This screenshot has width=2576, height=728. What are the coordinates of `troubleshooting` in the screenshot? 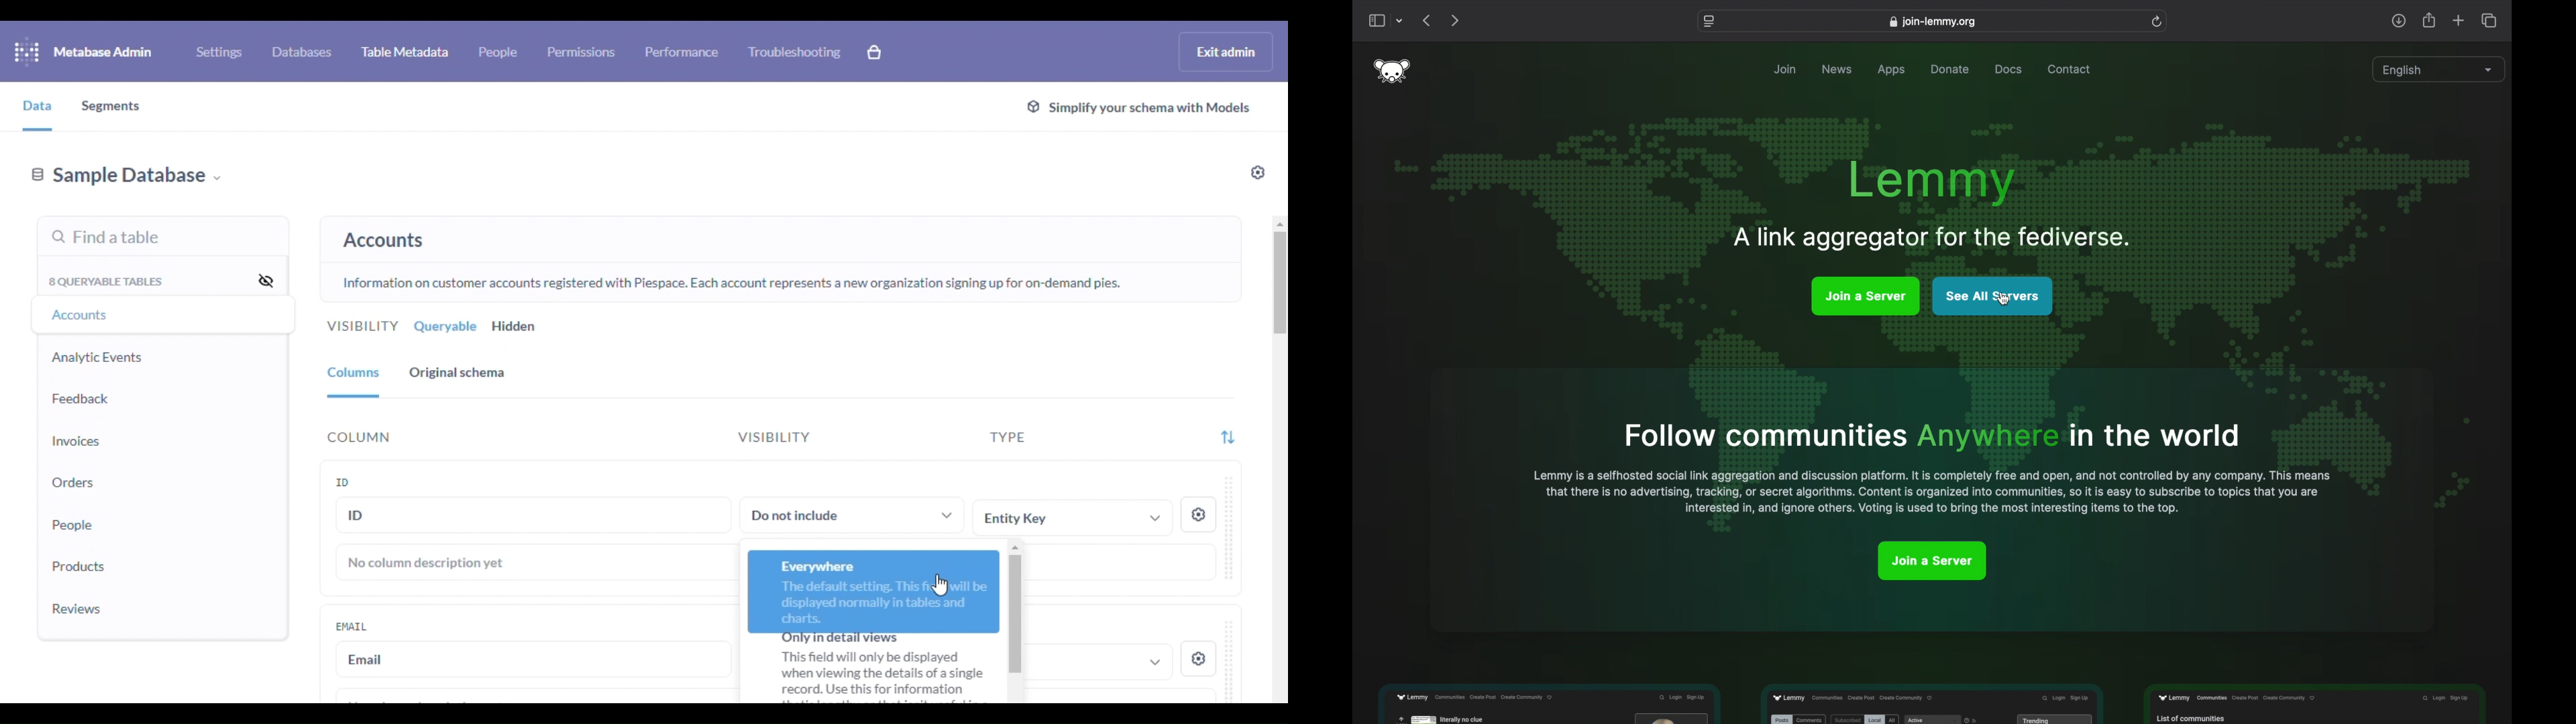 It's located at (796, 52).